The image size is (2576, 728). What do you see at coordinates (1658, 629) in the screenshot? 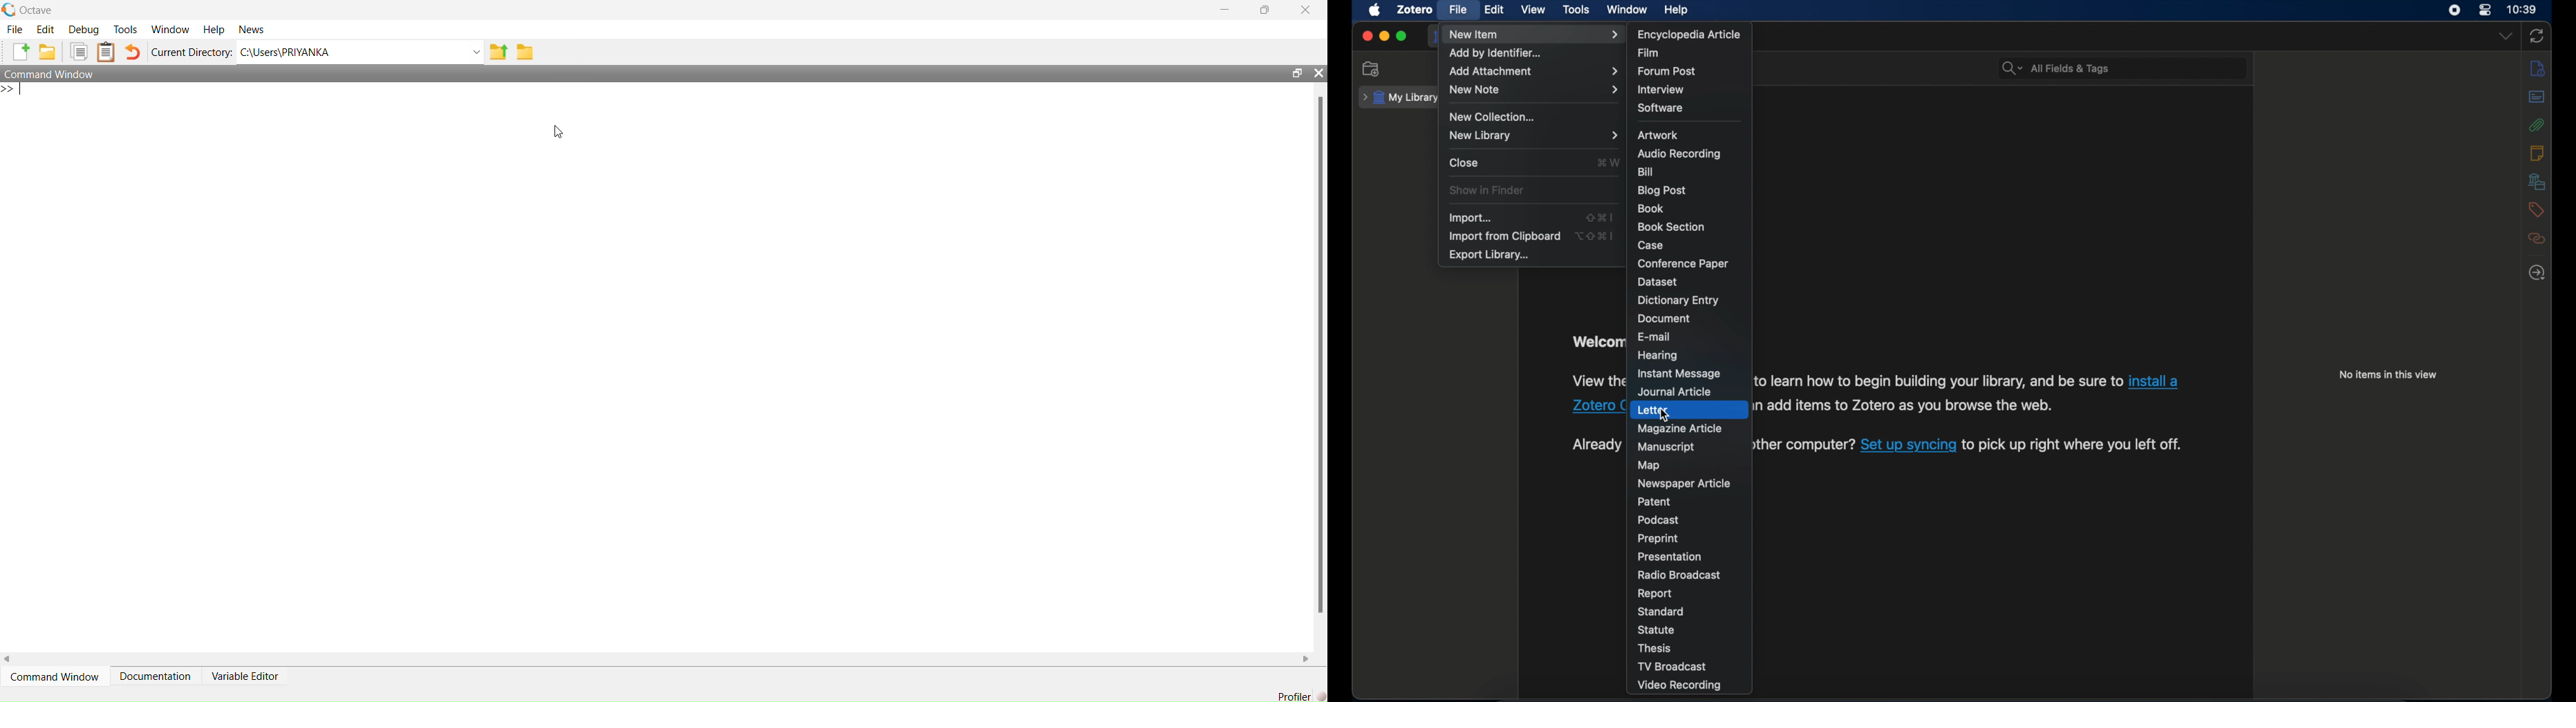
I see `statue` at bounding box center [1658, 629].